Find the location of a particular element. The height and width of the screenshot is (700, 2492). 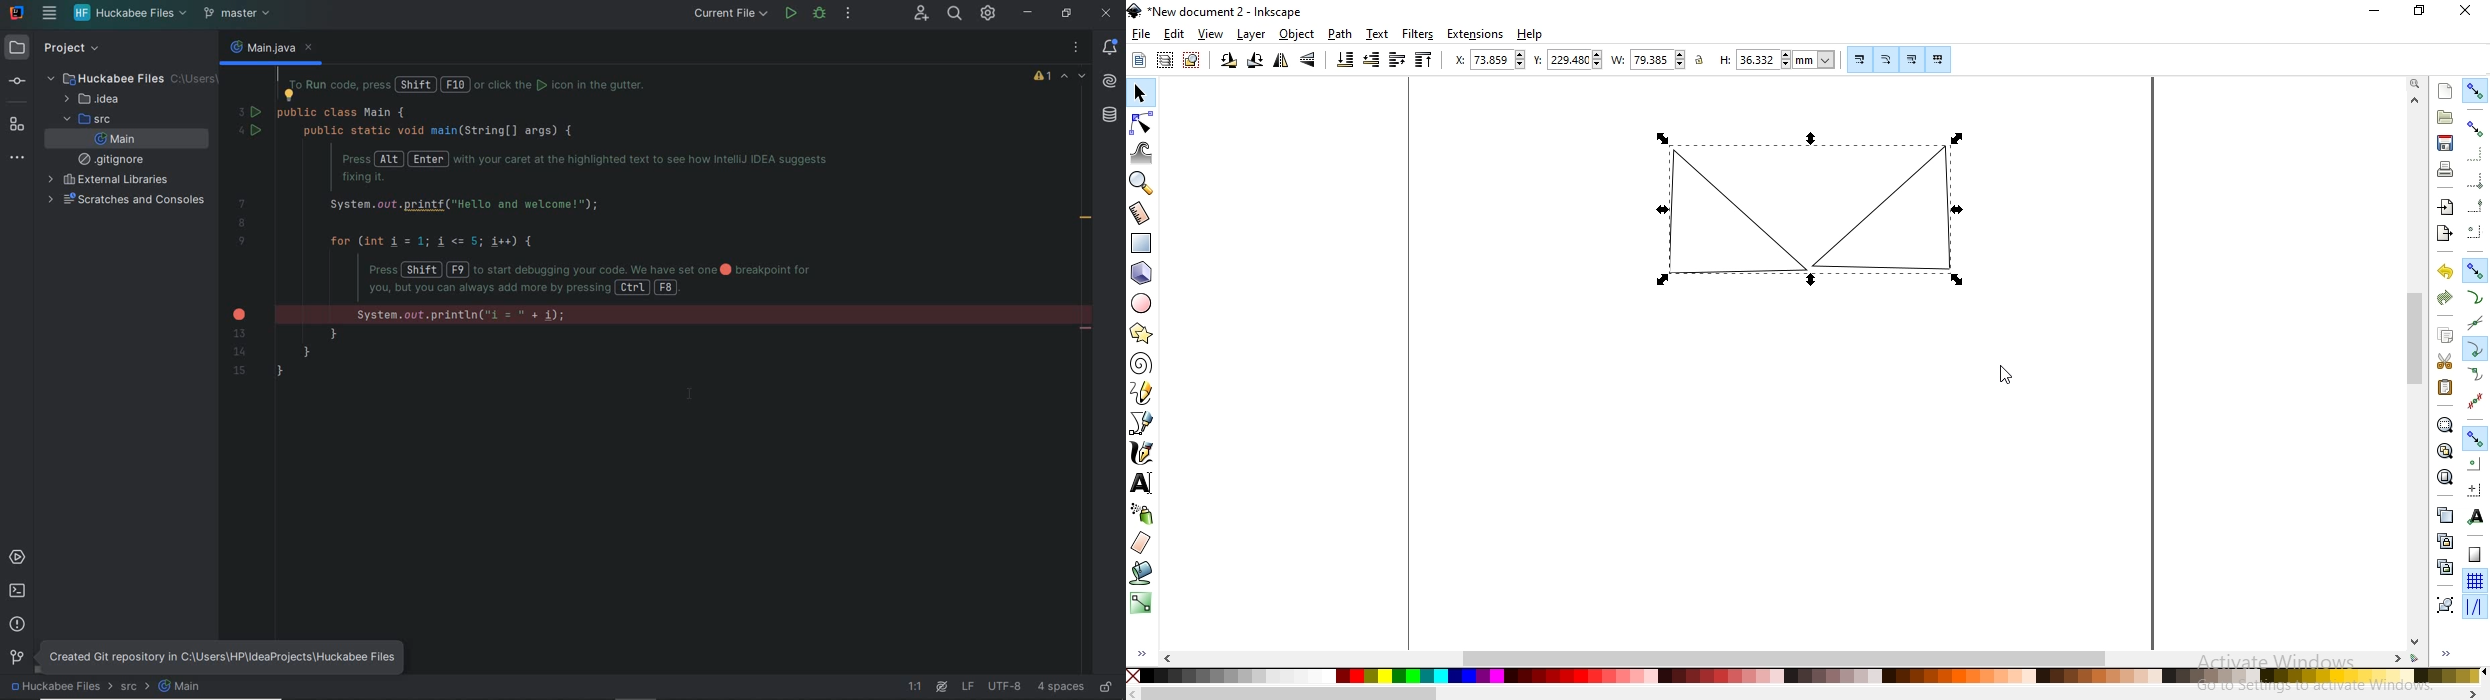

create 3D boxes is located at coordinates (1141, 274).